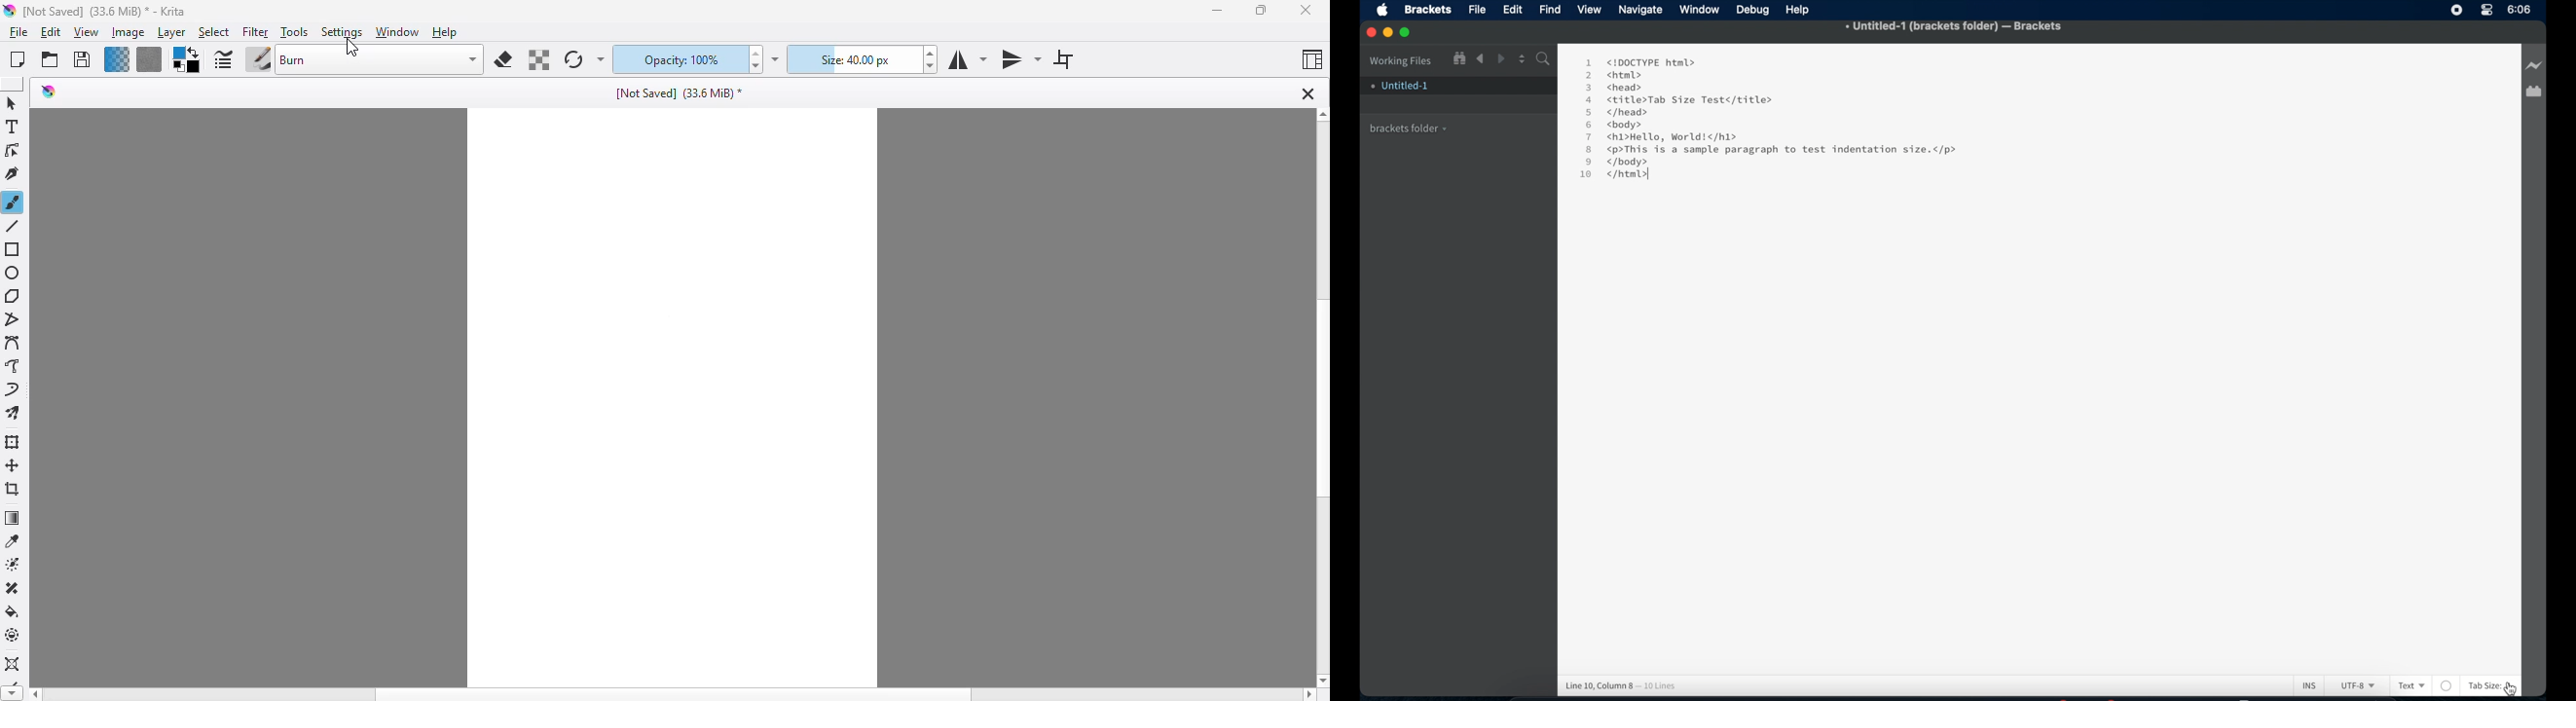 This screenshot has width=2576, height=728. I want to click on choose workspace, so click(1312, 58).